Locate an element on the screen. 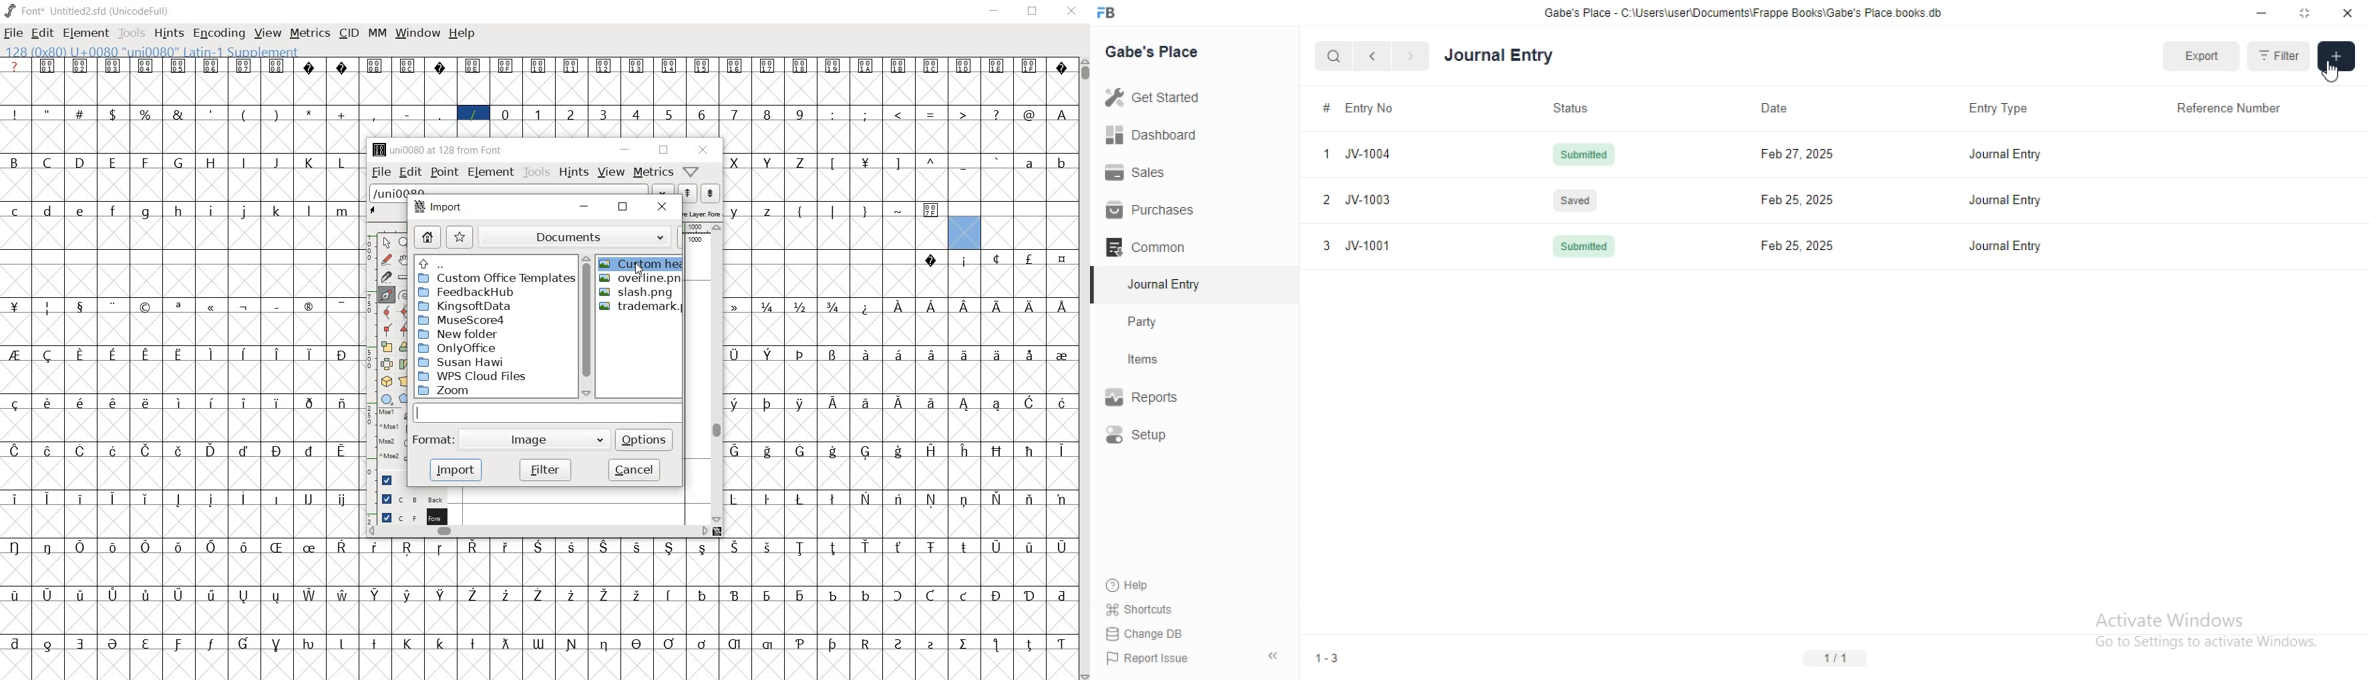 The width and height of the screenshot is (2380, 700). Dashboard is located at coordinates (1156, 134).